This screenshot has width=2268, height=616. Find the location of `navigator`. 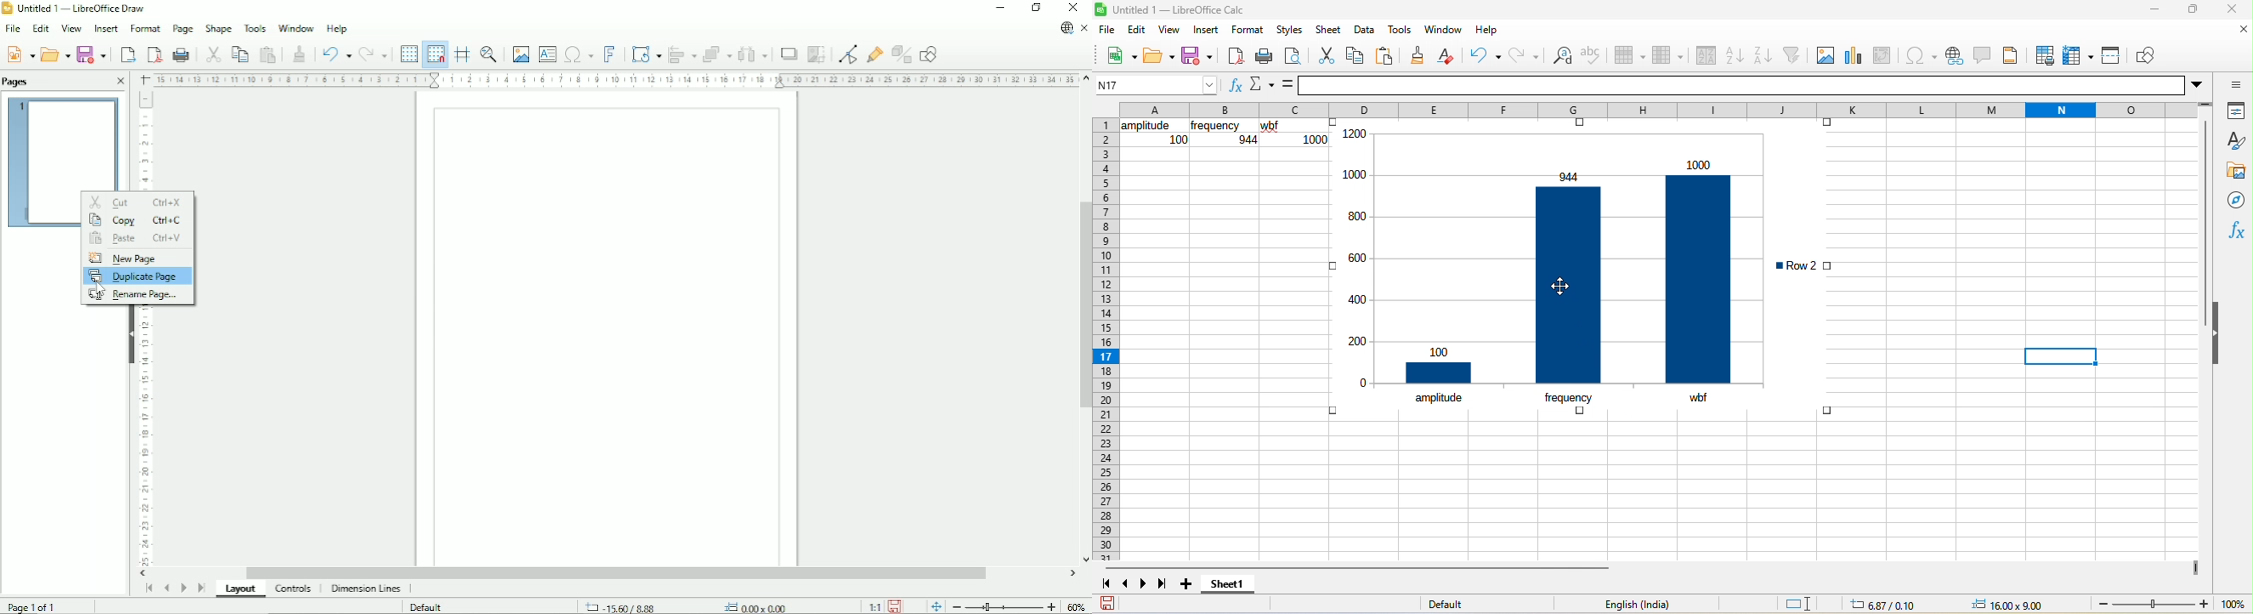

navigator is located at coordinates (2236, 197).